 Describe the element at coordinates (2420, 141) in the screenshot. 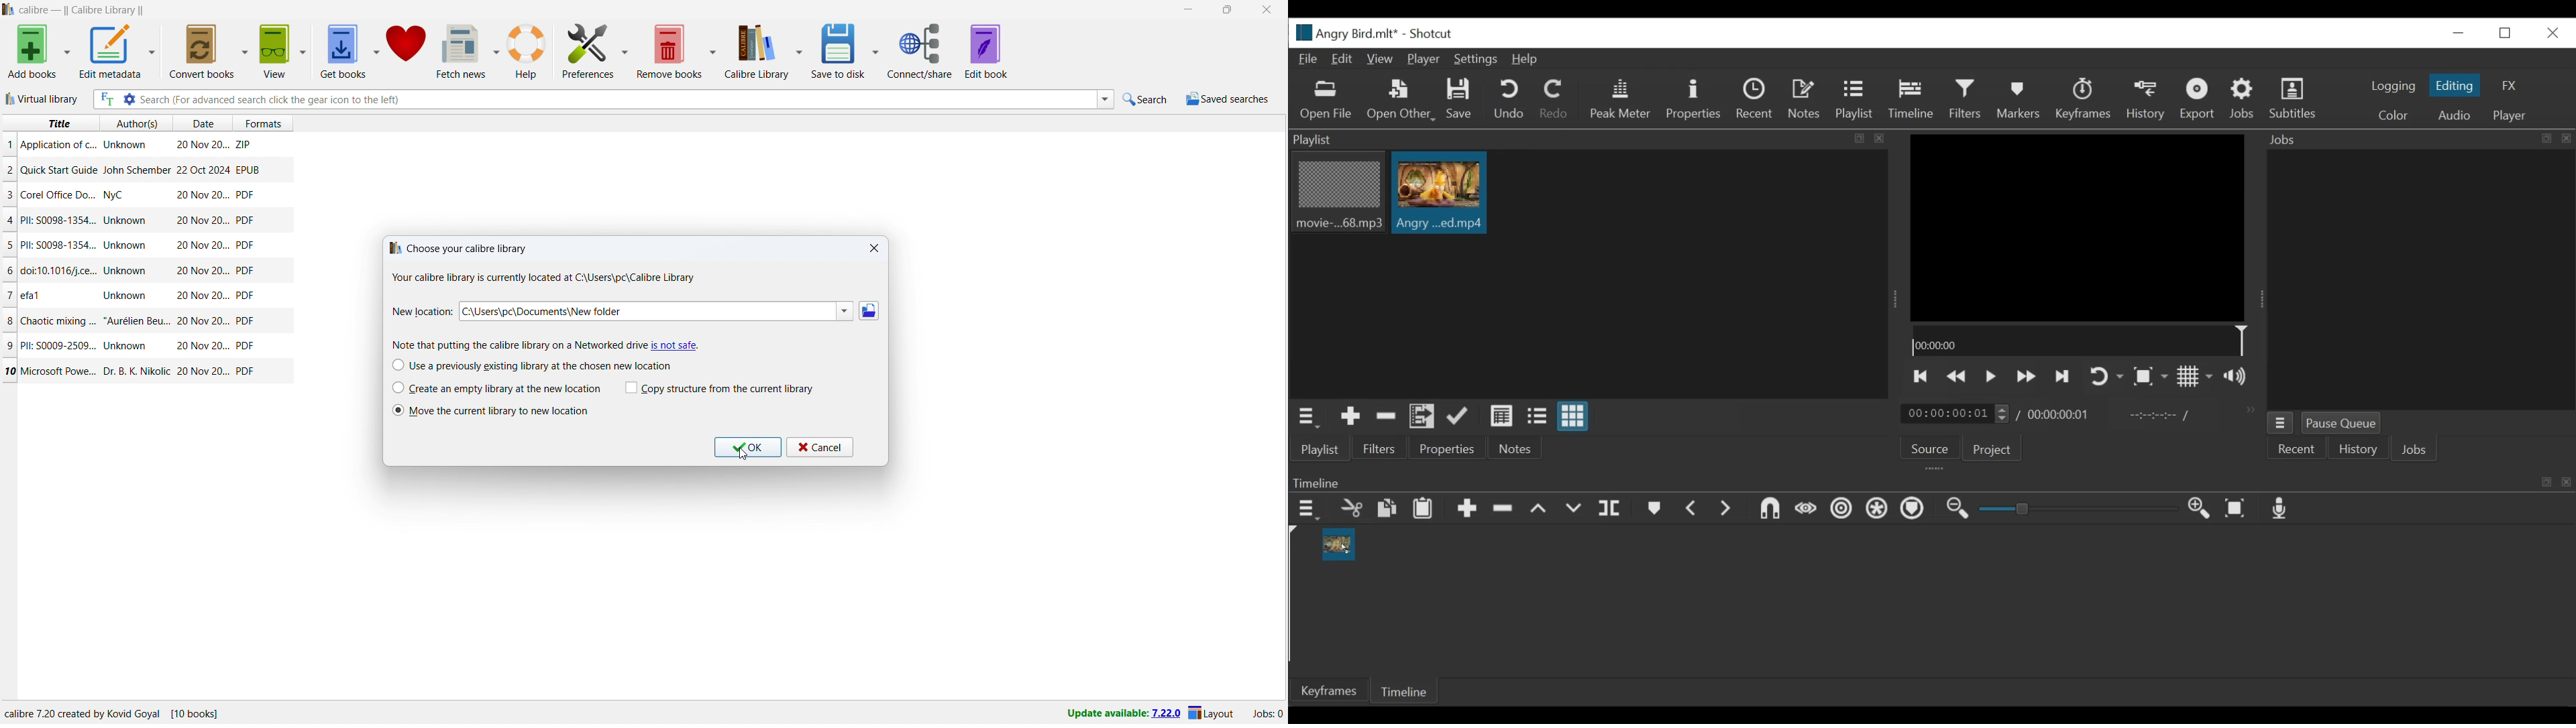

I see `Jobs Pnael` at that location.